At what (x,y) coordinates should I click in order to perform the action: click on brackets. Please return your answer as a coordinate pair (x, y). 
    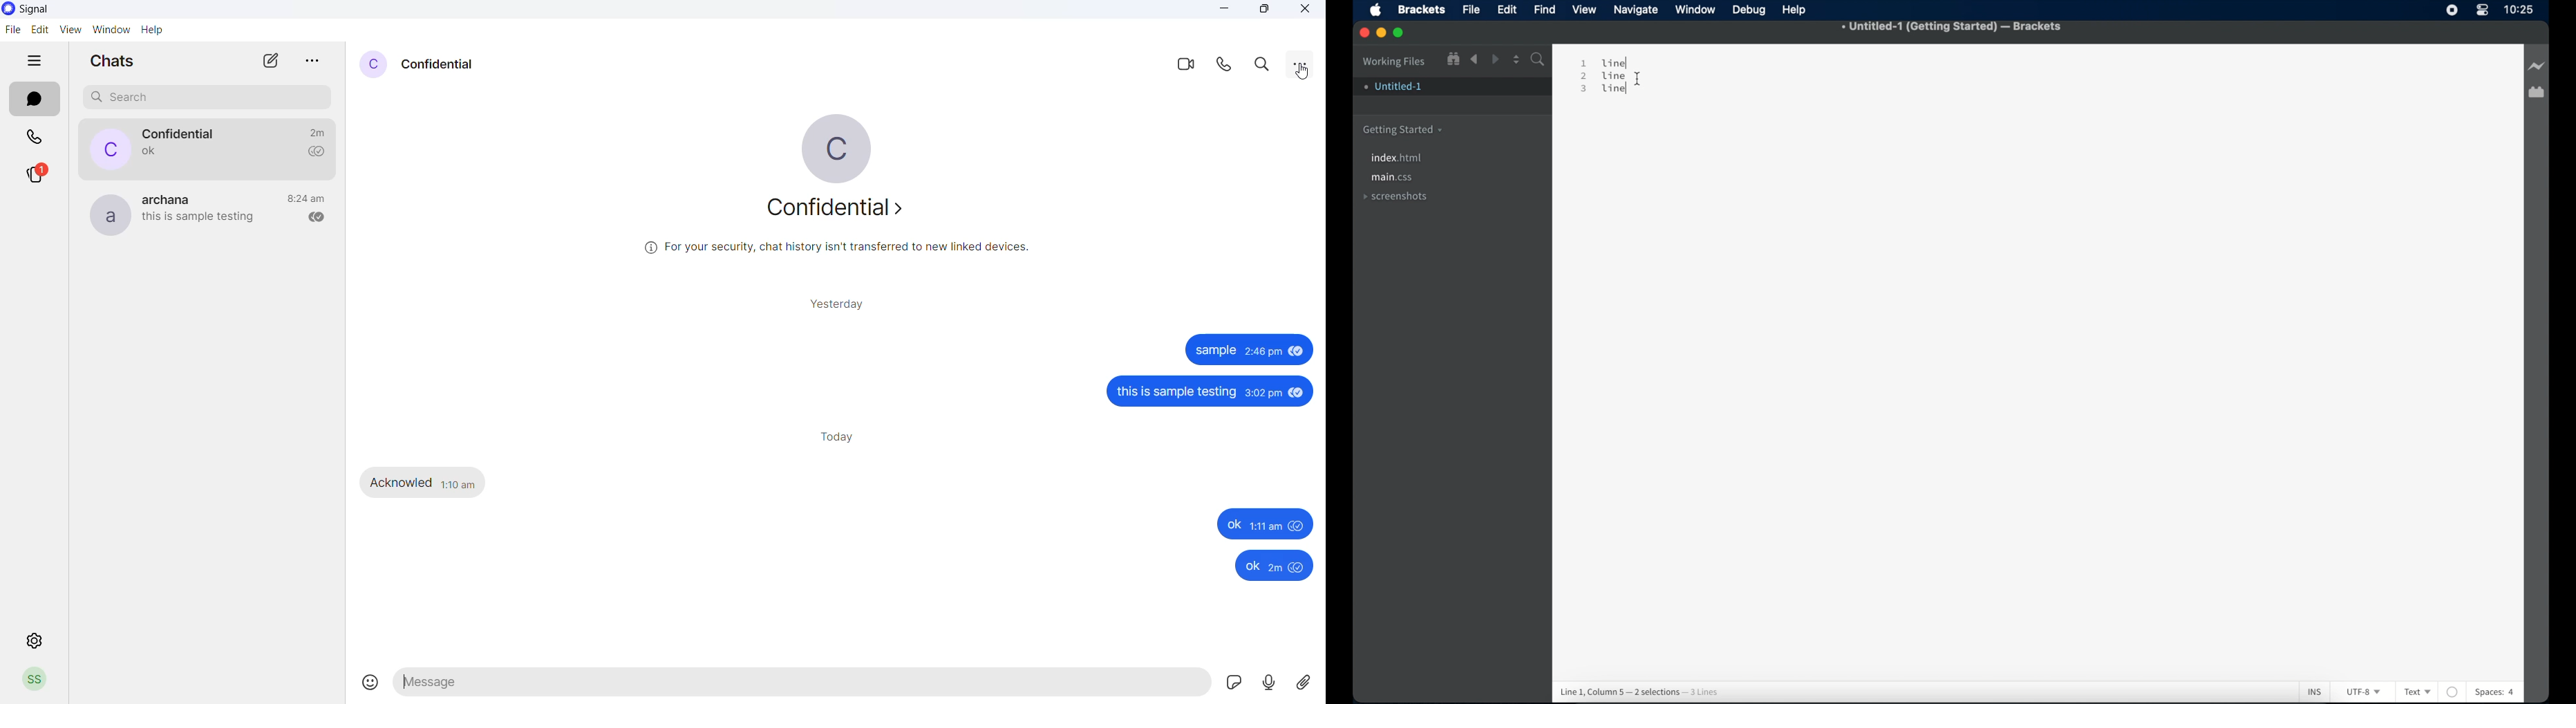
    Looking at the image, I should click on (1423, 9).